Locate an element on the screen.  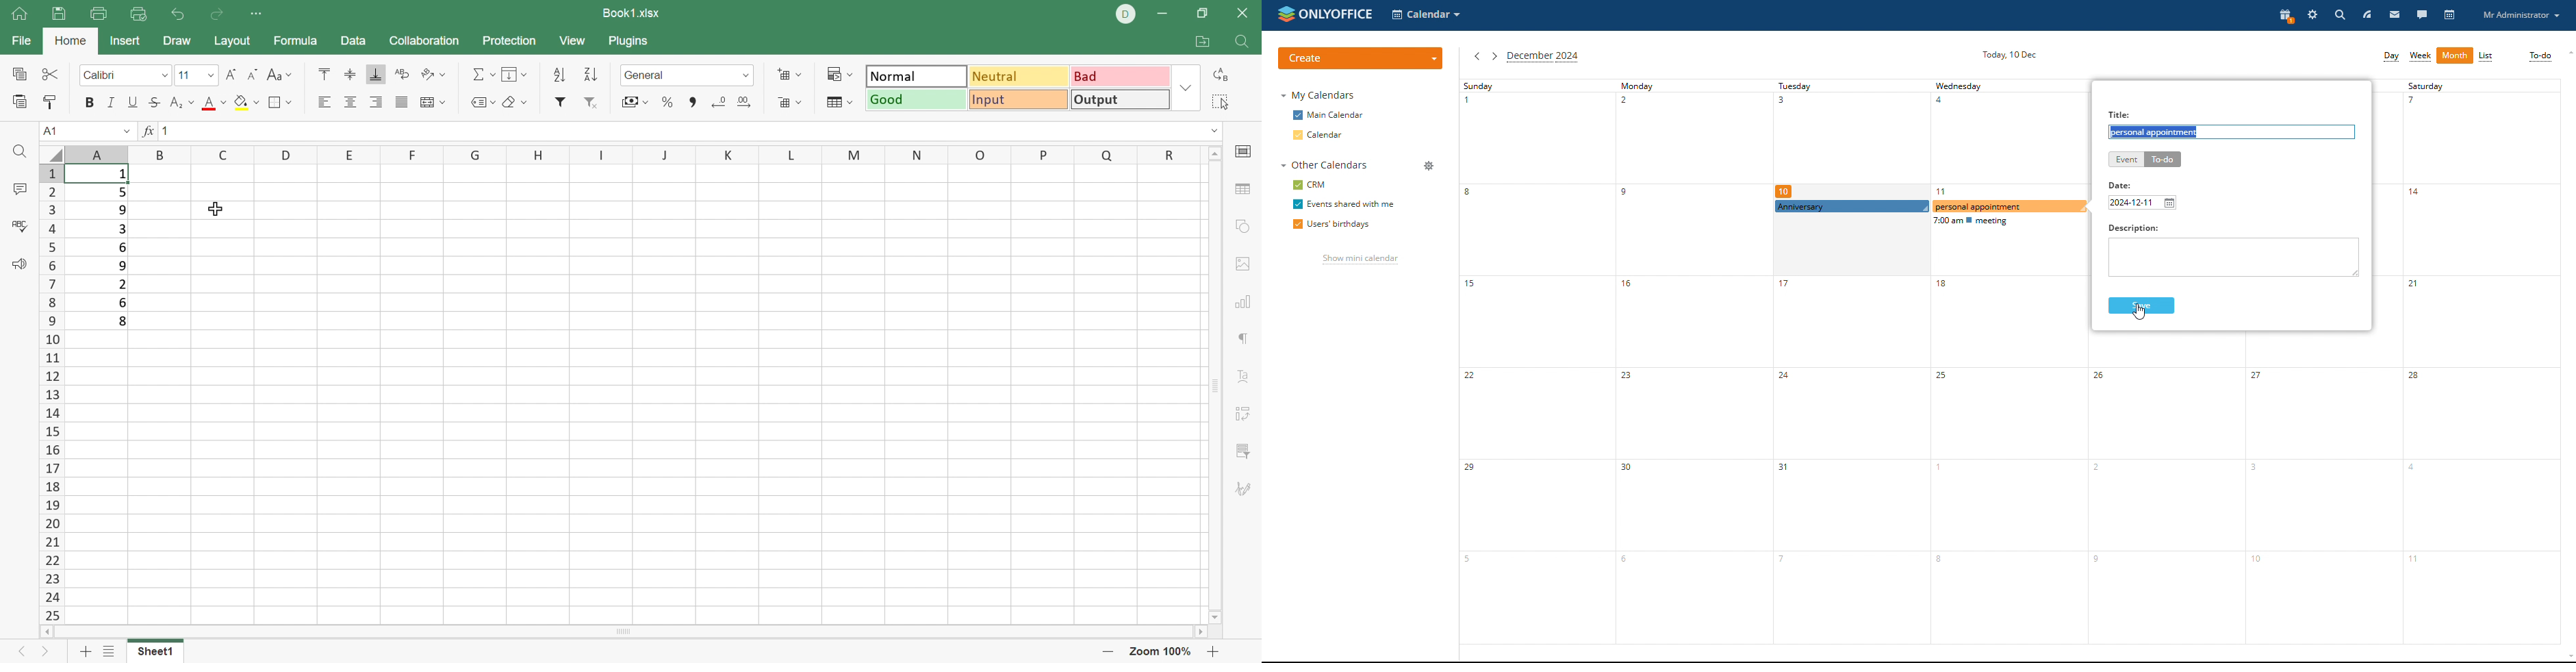
Protection is located at coordinates (511, 41).